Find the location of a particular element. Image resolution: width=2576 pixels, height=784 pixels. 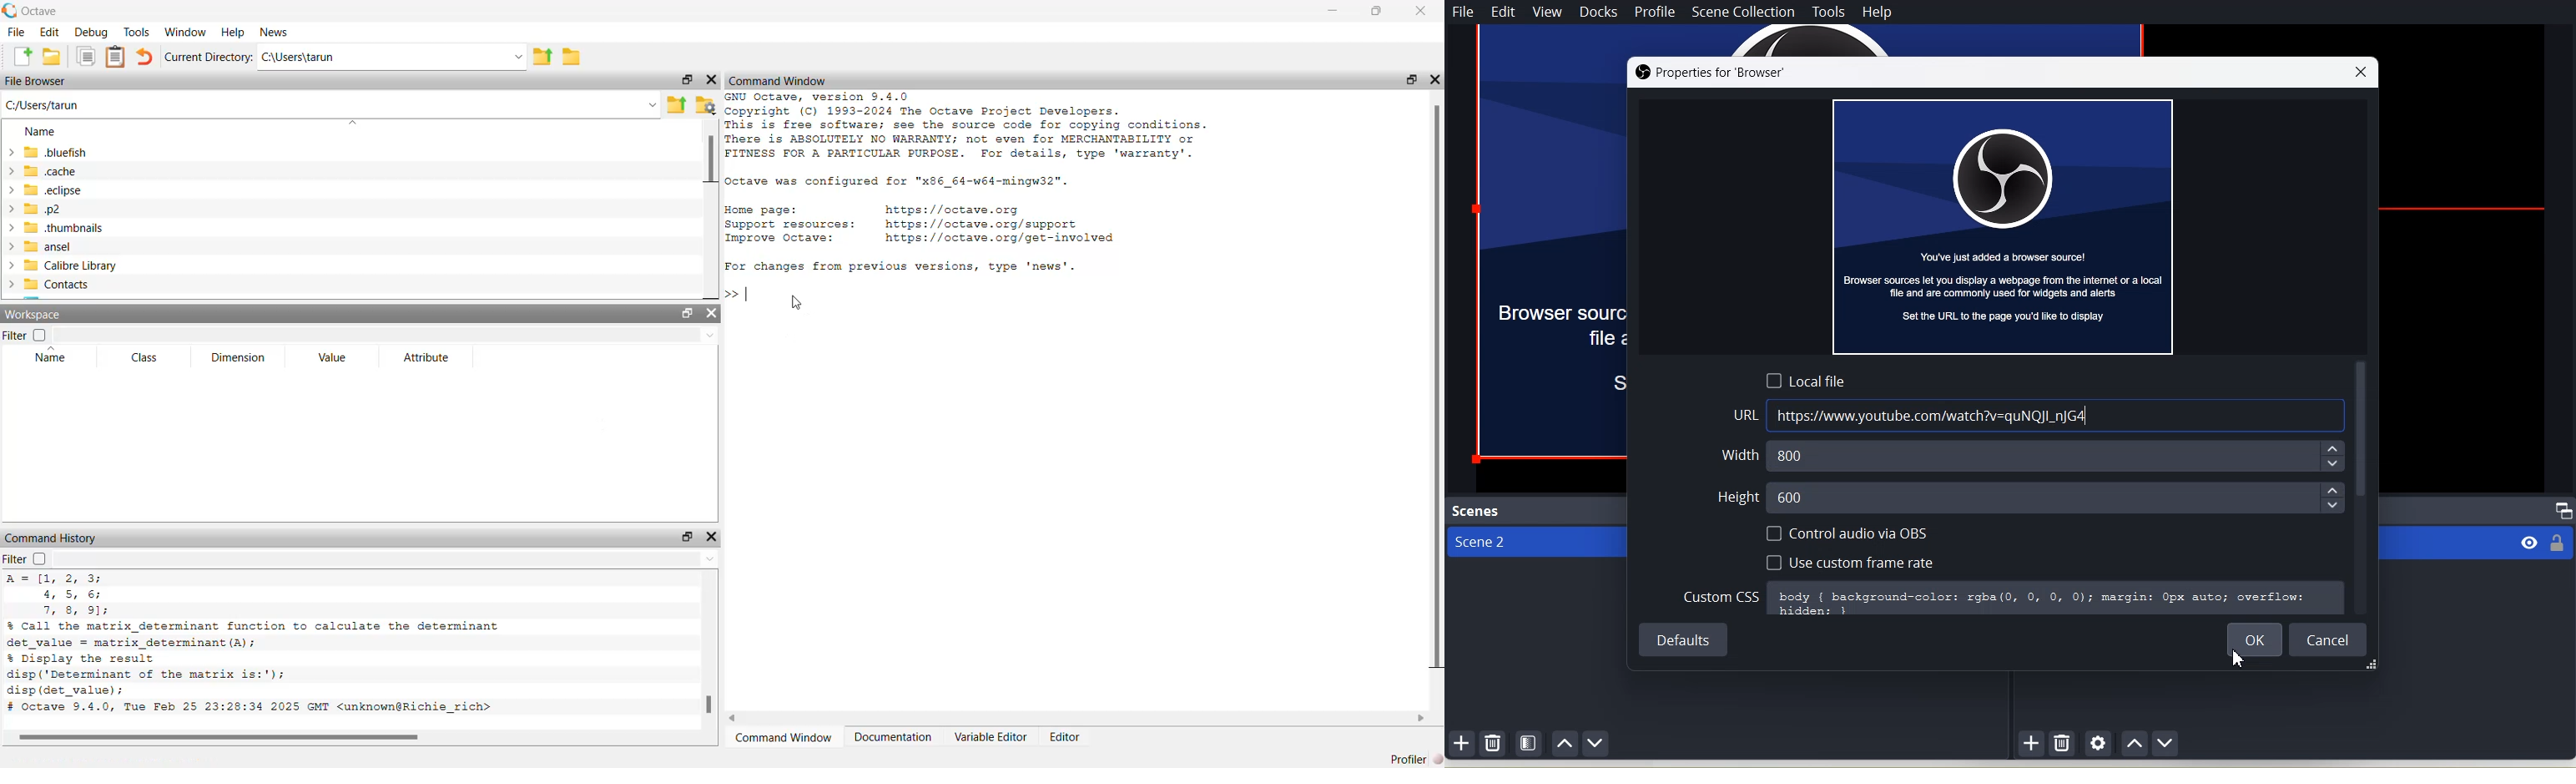

scrollbar is located at coordinates (708, 207).